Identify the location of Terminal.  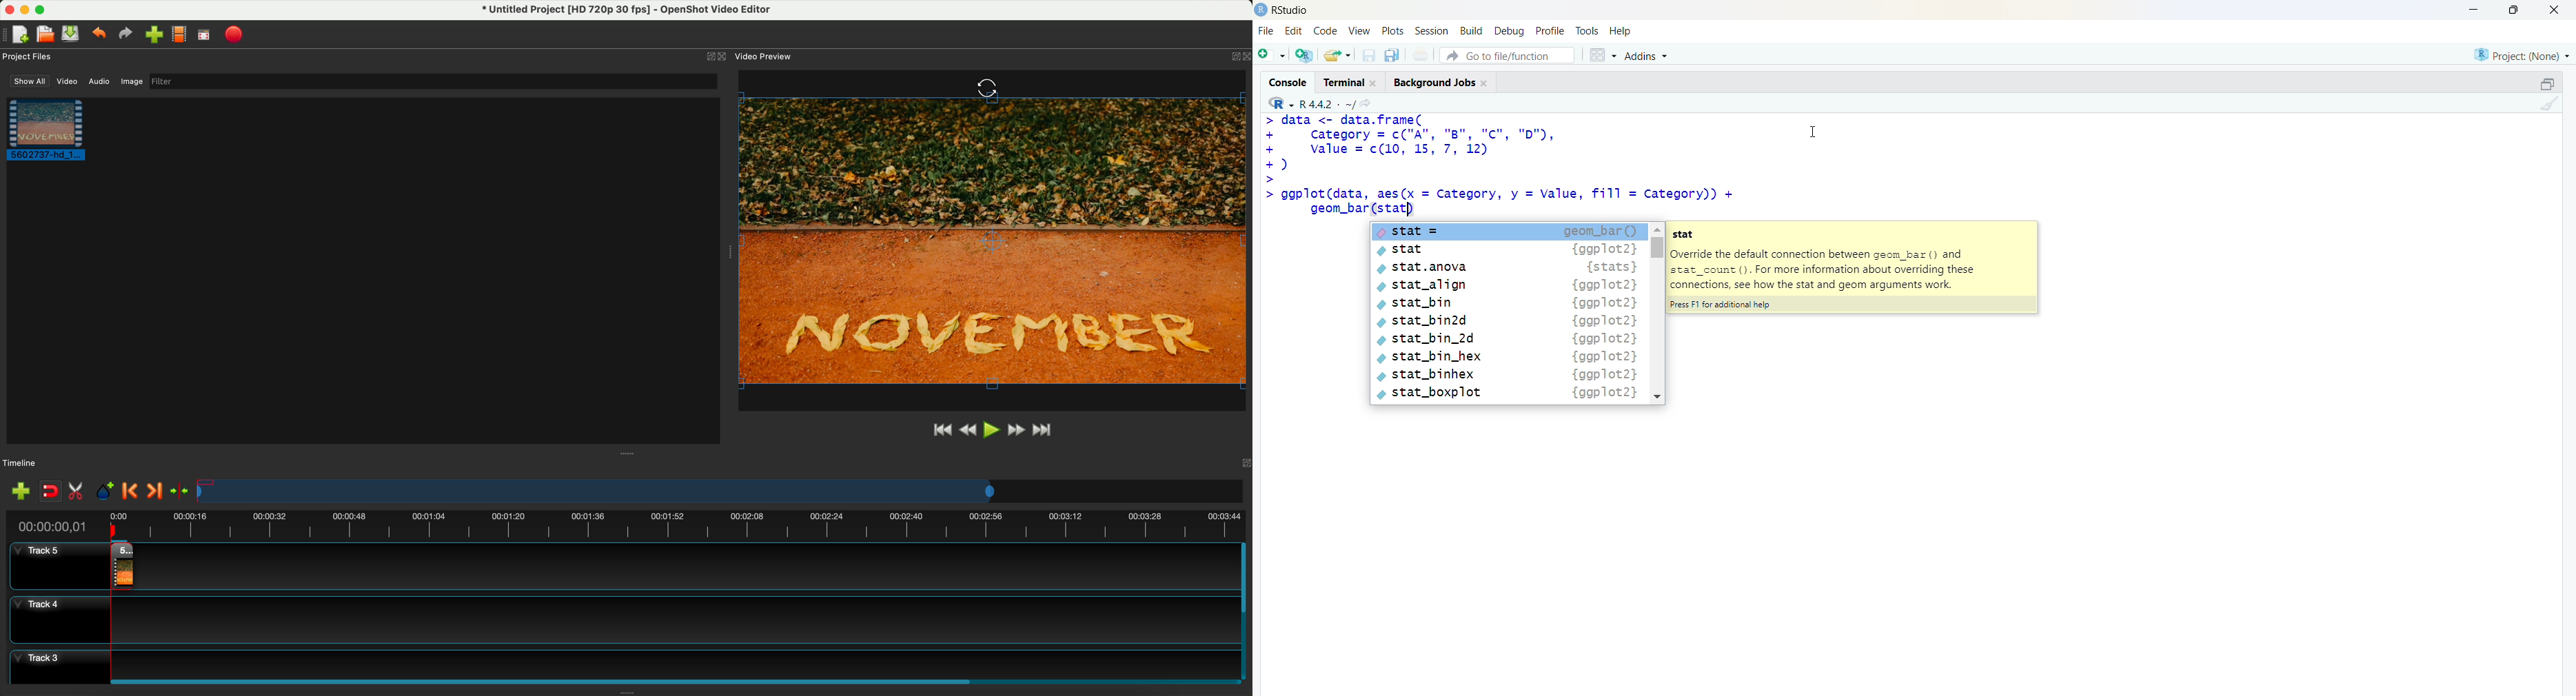
(1348, 81).